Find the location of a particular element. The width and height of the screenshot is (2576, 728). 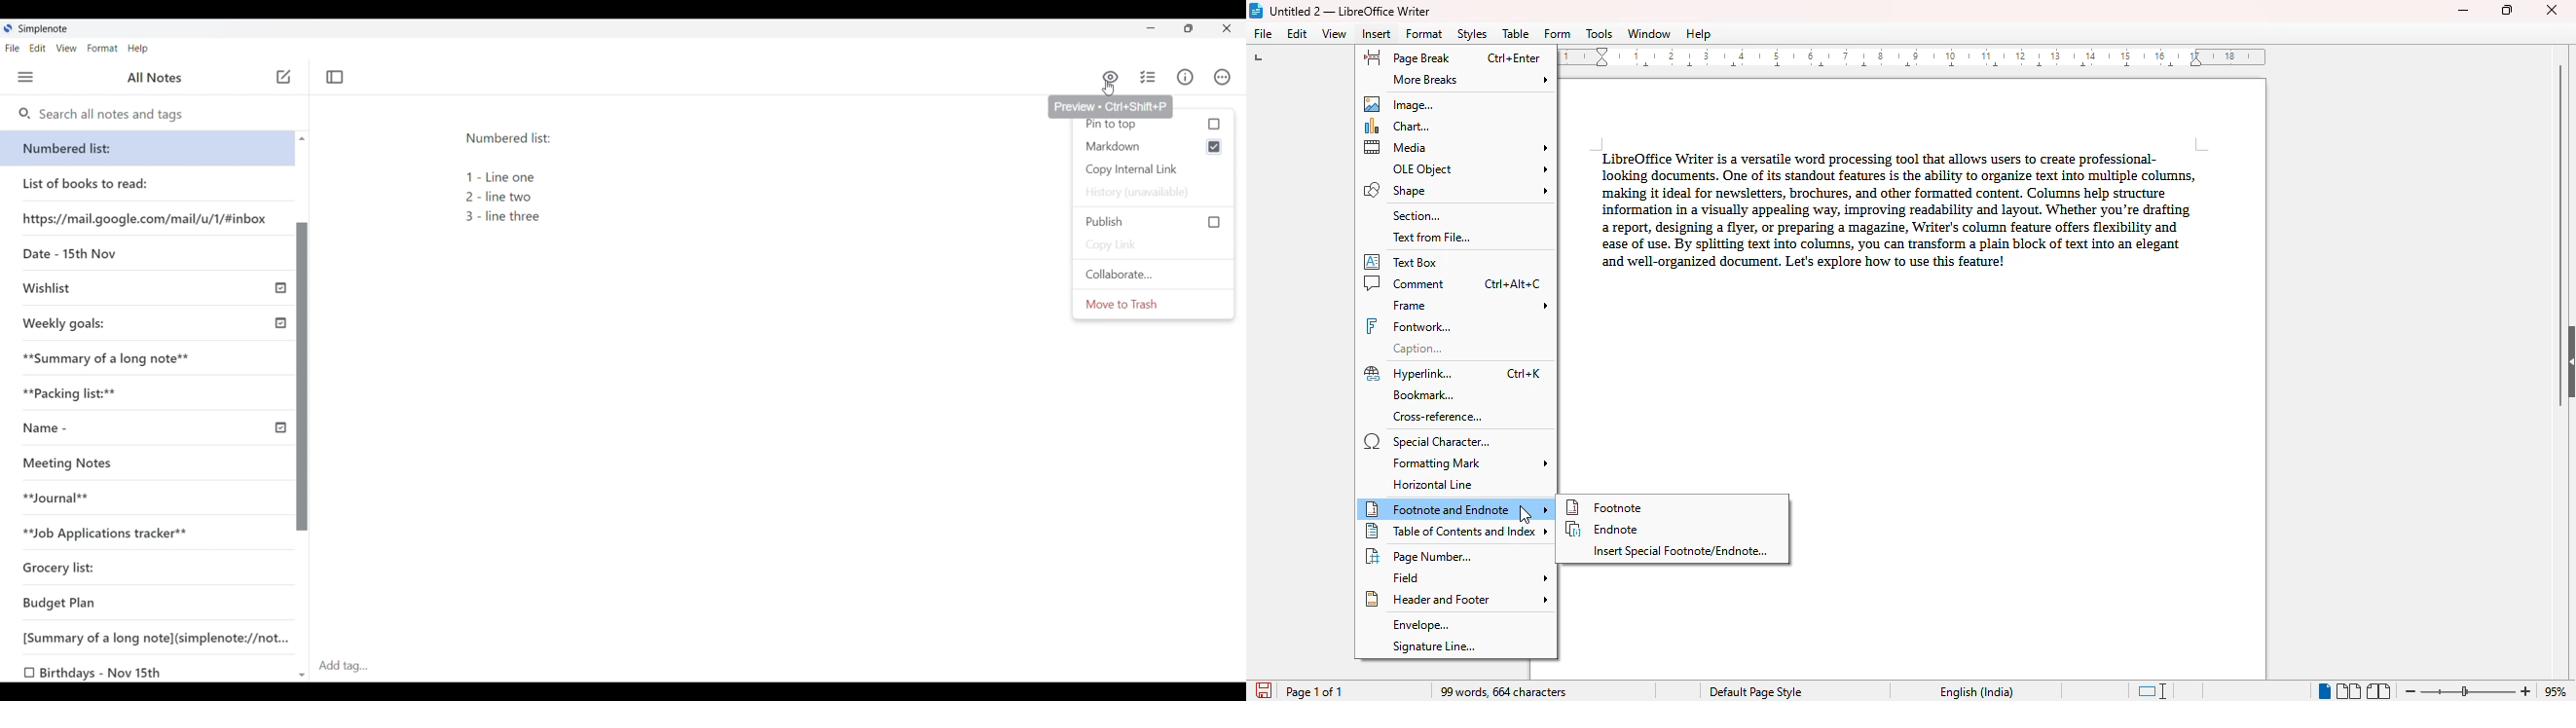

signature line is located at coordinates (1434, 646).